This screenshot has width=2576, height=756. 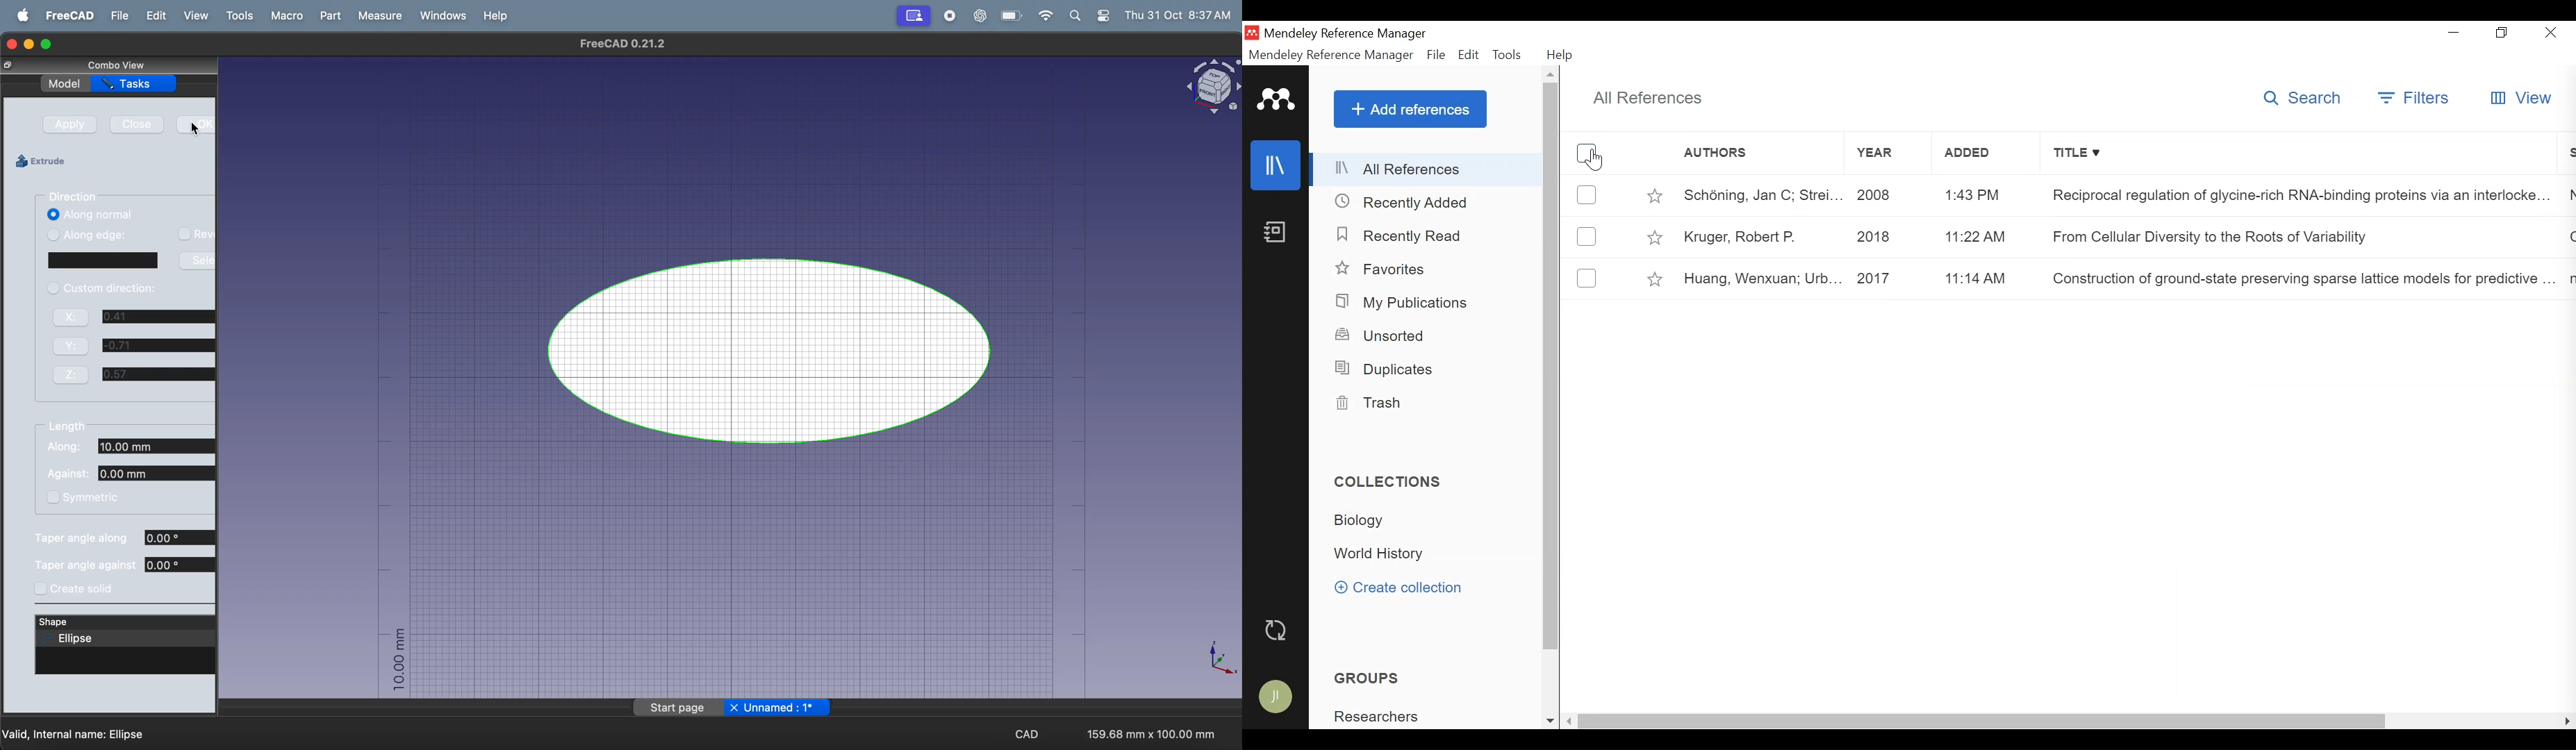 I want to click on Journal Title, so click(x=2296, y=278).